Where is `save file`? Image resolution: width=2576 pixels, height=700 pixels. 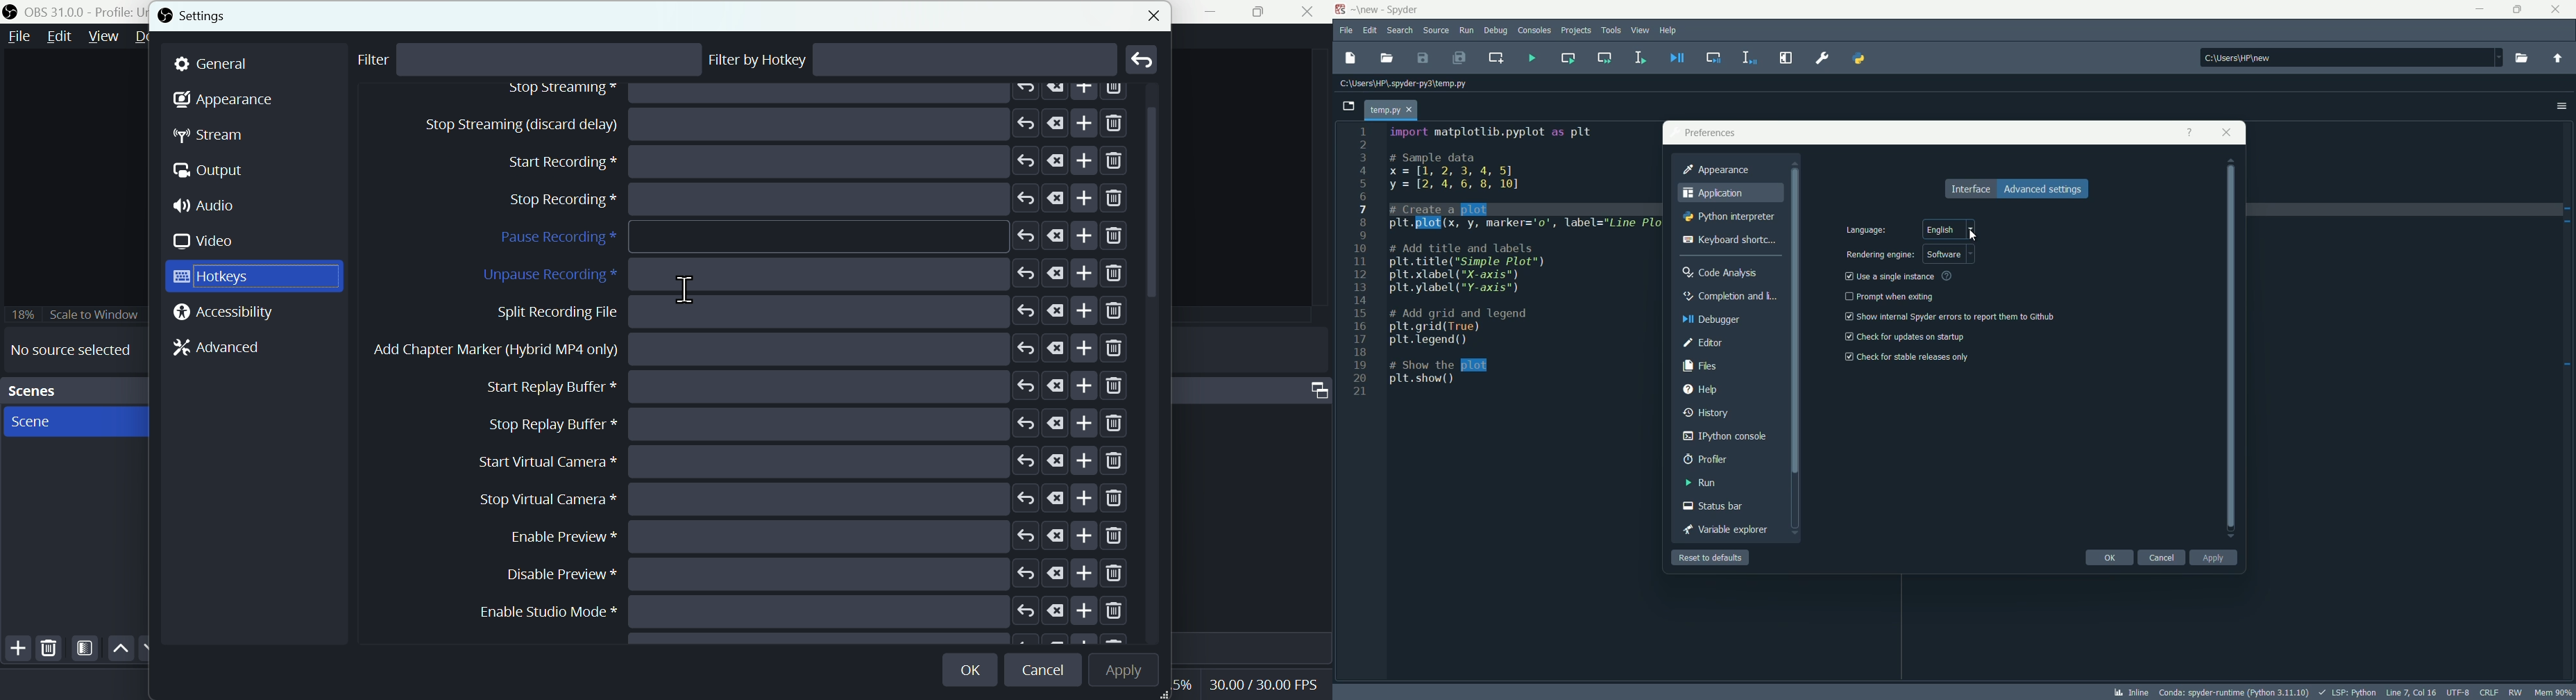 save file is located at coordinates (1423, 58).